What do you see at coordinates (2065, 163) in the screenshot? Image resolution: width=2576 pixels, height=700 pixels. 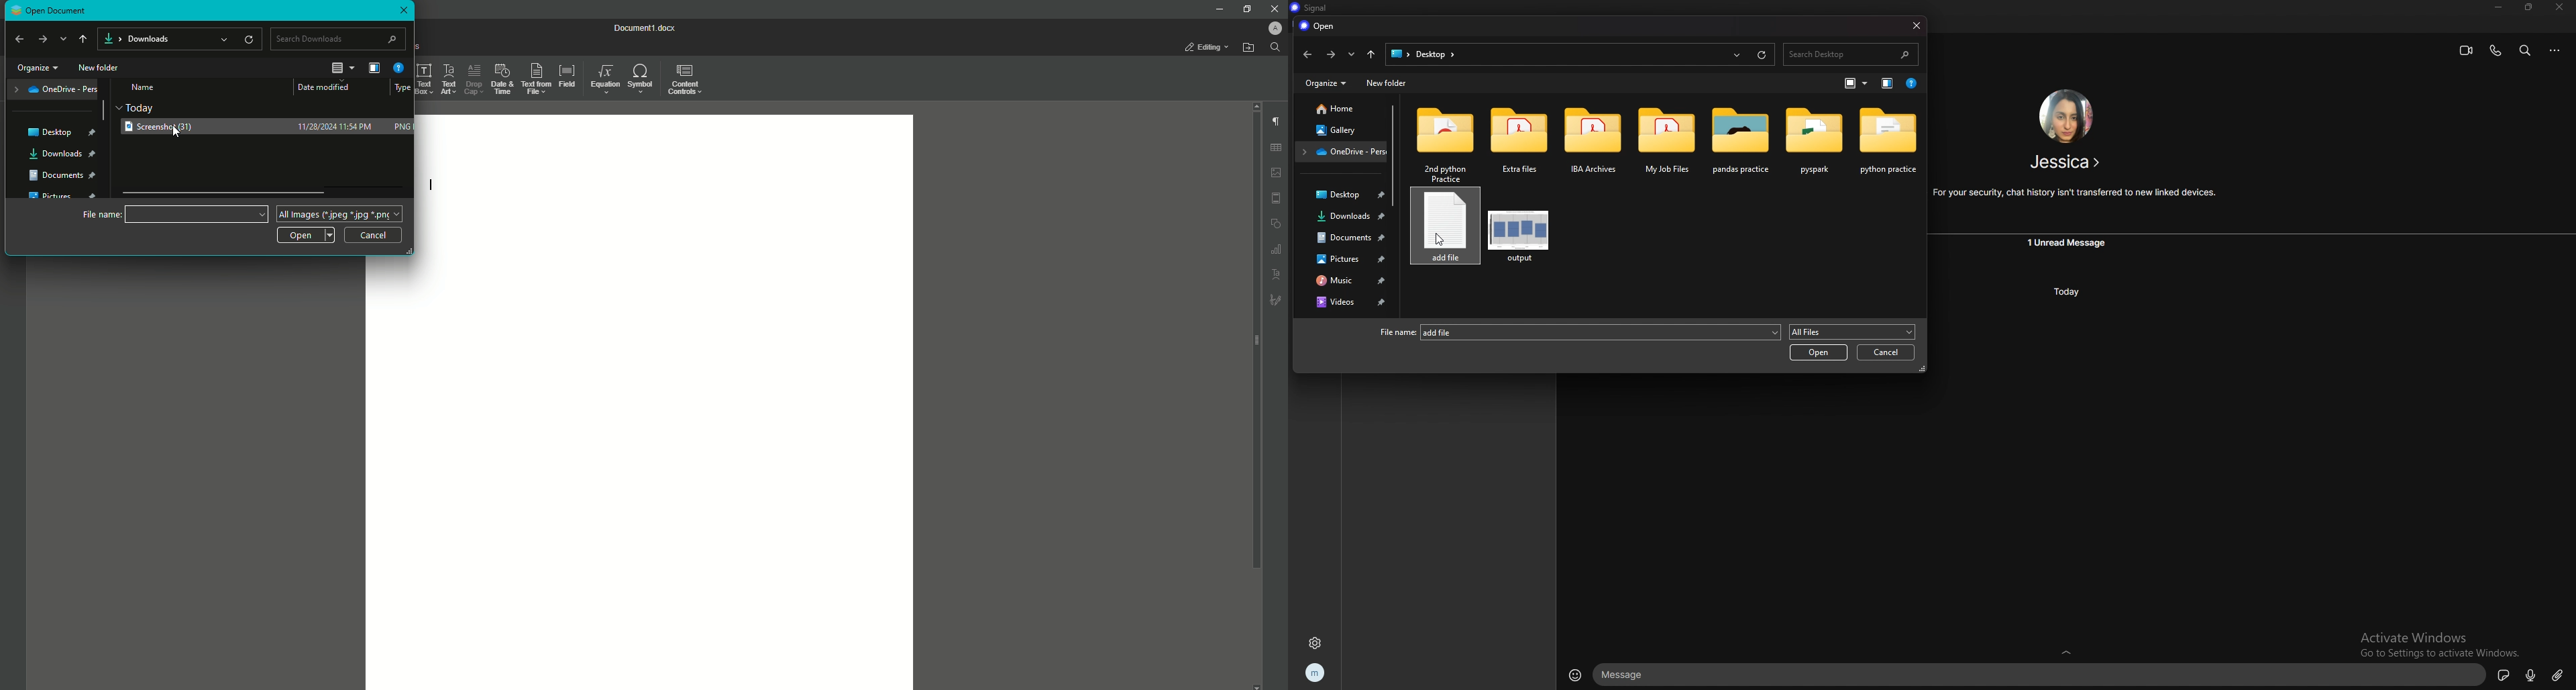 I see `Jessica >` at bounding box center [2065, 163].